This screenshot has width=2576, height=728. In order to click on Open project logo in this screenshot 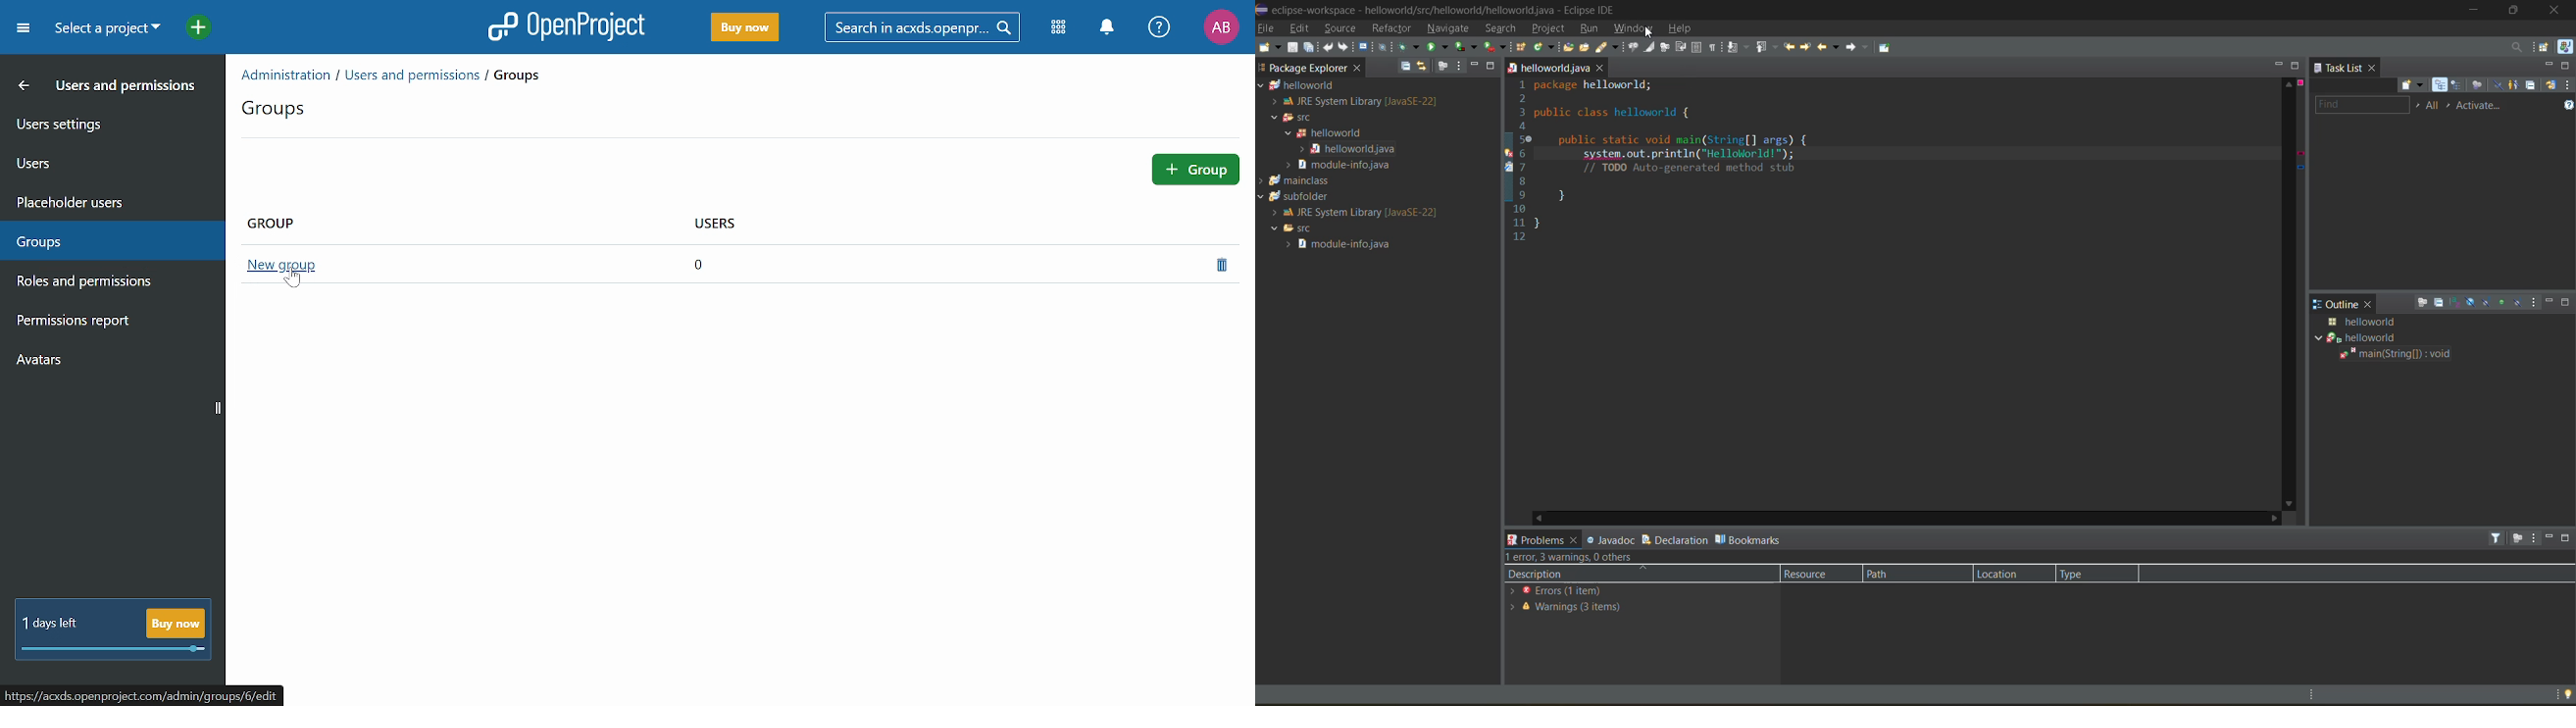, I will do `click(567, 26)`.